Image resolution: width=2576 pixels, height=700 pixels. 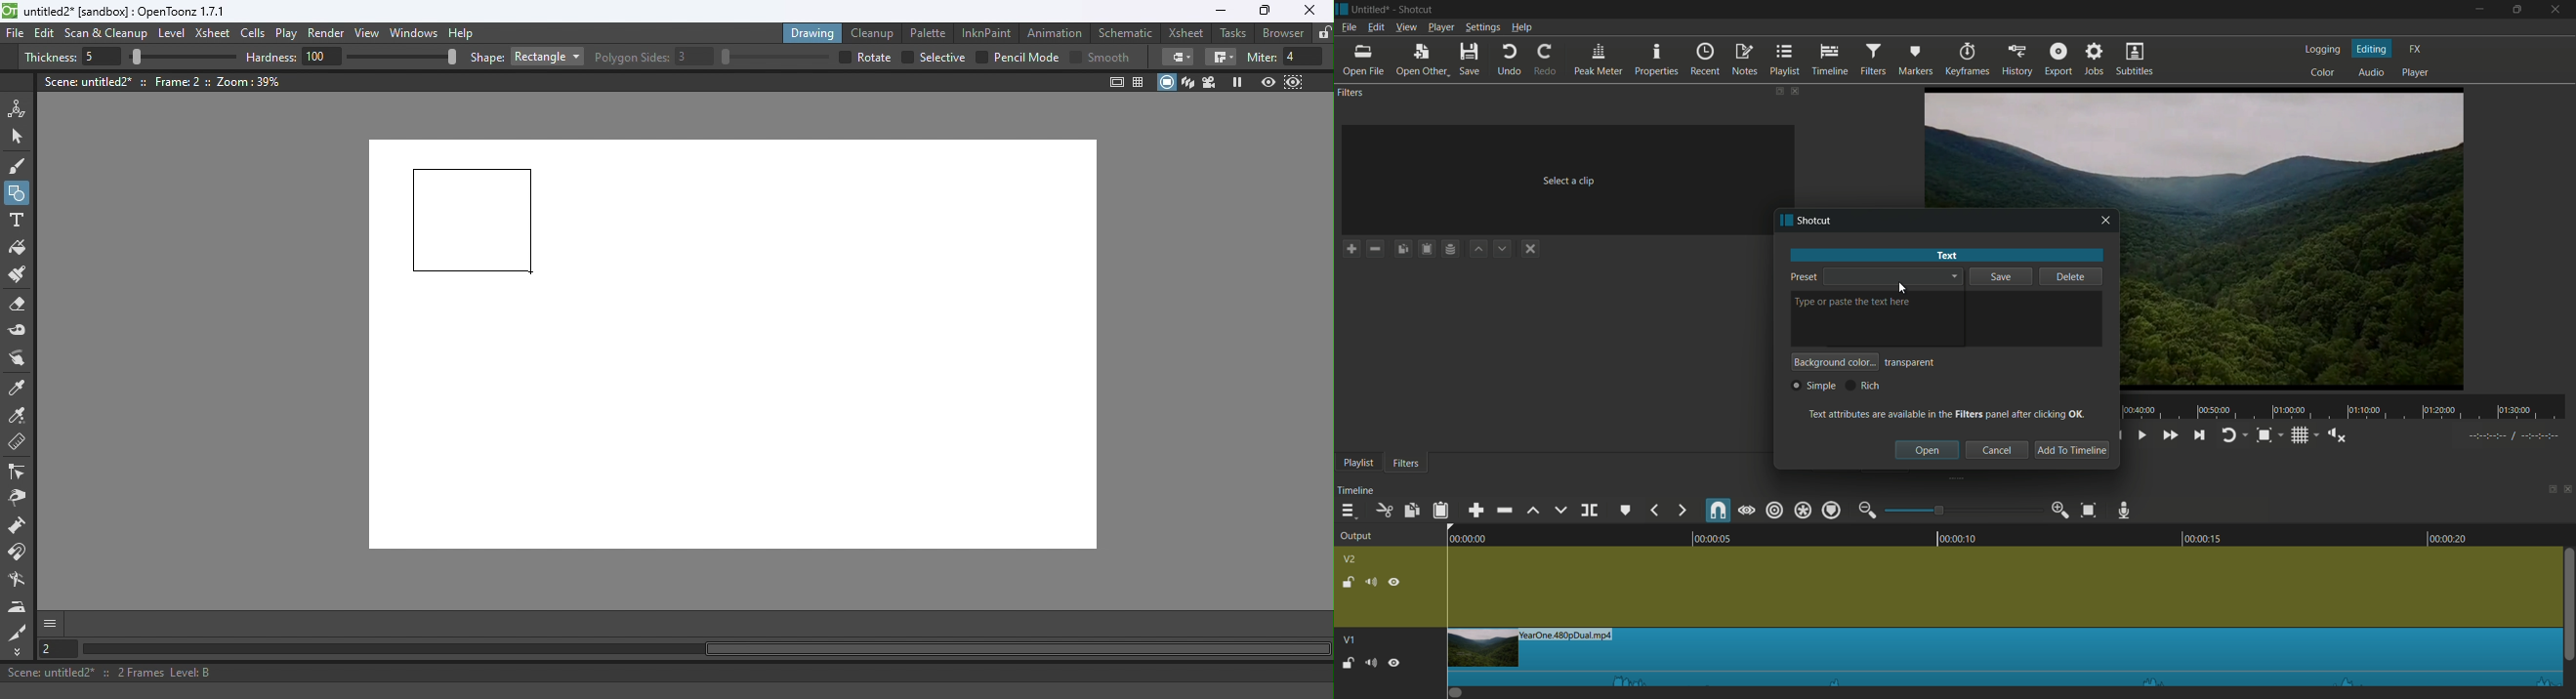 What do you see at coordinates (2455, 538) in the screenshot?
I see `00:00:20` at bounding box center [2455, 538].